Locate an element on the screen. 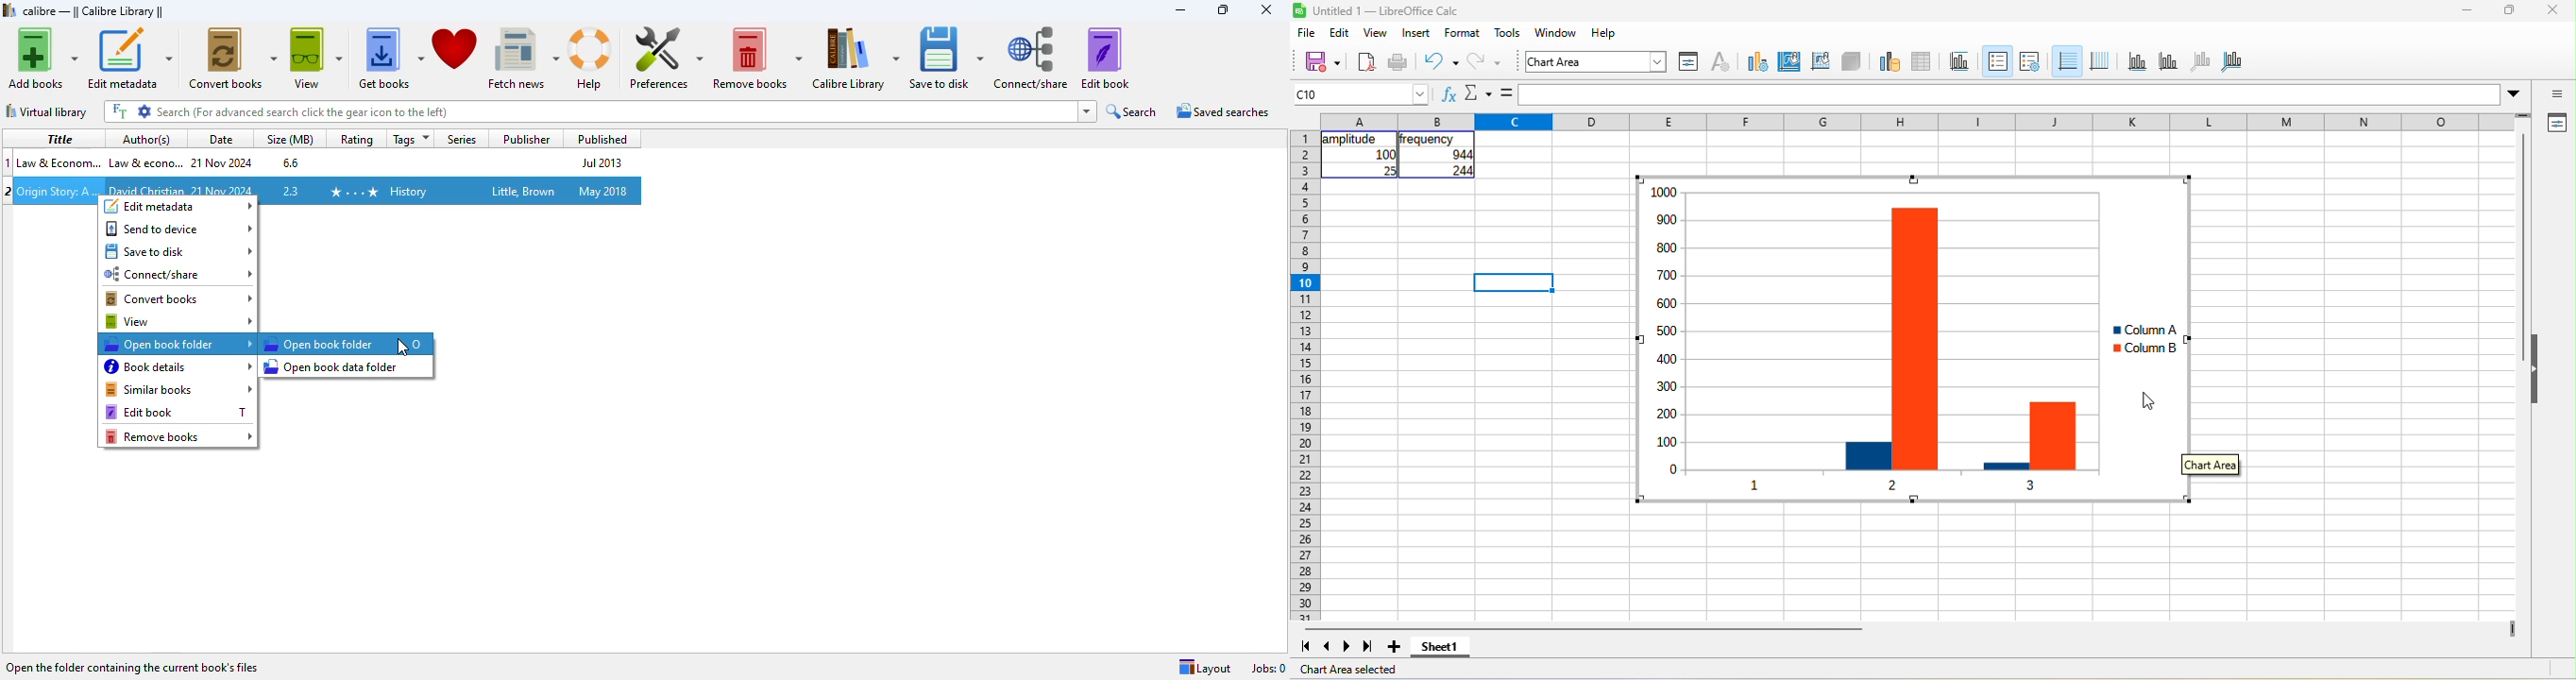  x axis is located at coordinates (2137, 62).